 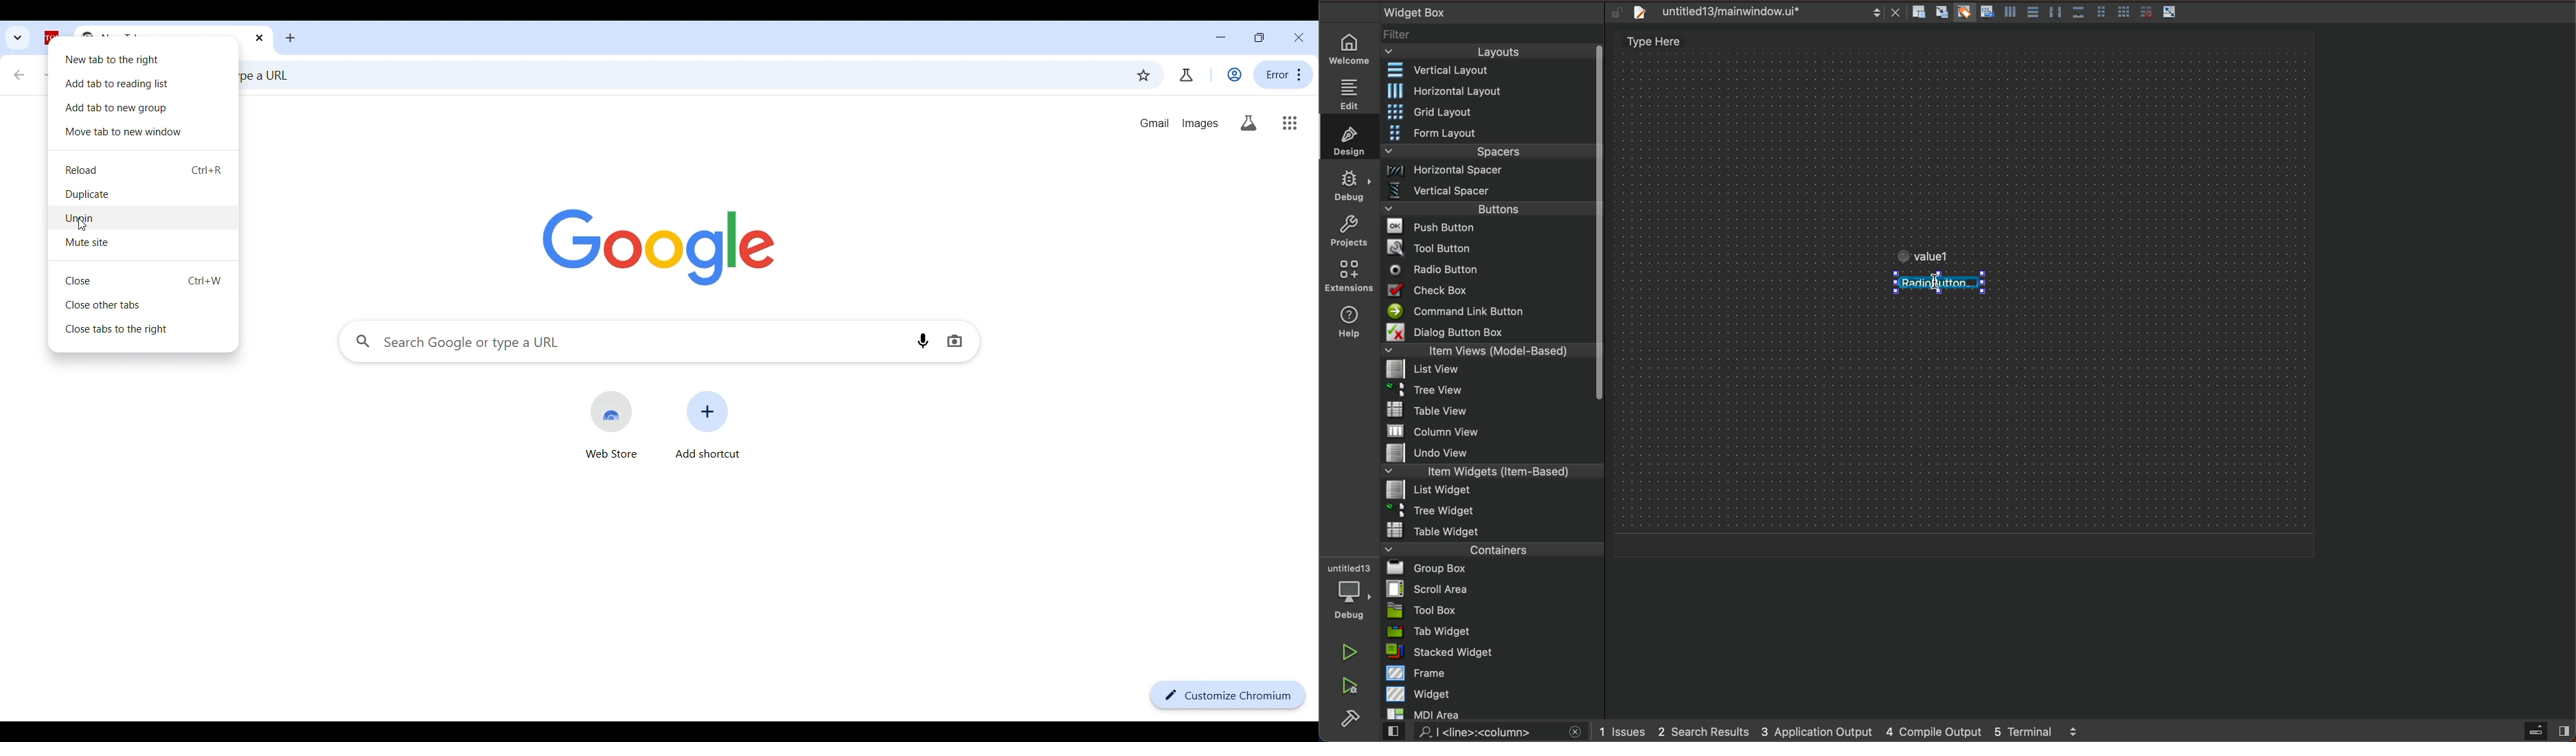 I want to click on tool button, so click(x=1490, y=248).